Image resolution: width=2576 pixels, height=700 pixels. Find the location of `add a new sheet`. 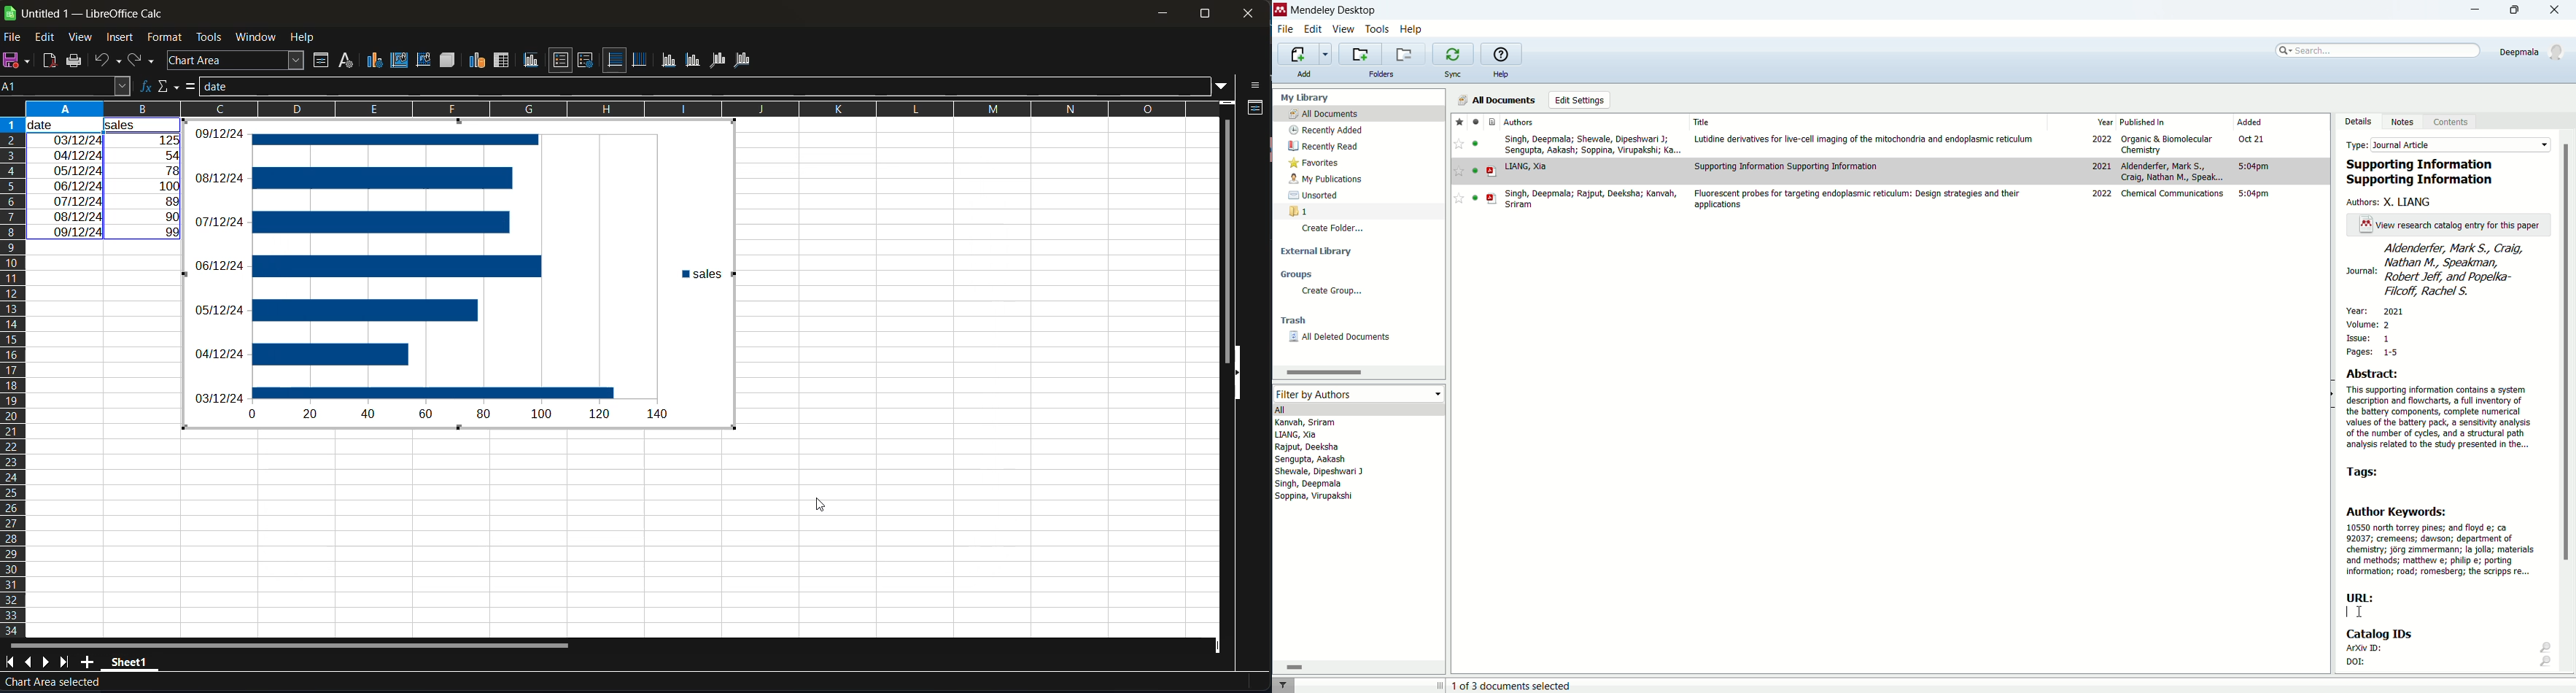

add a new sheet is located at coordinates (87, 662).